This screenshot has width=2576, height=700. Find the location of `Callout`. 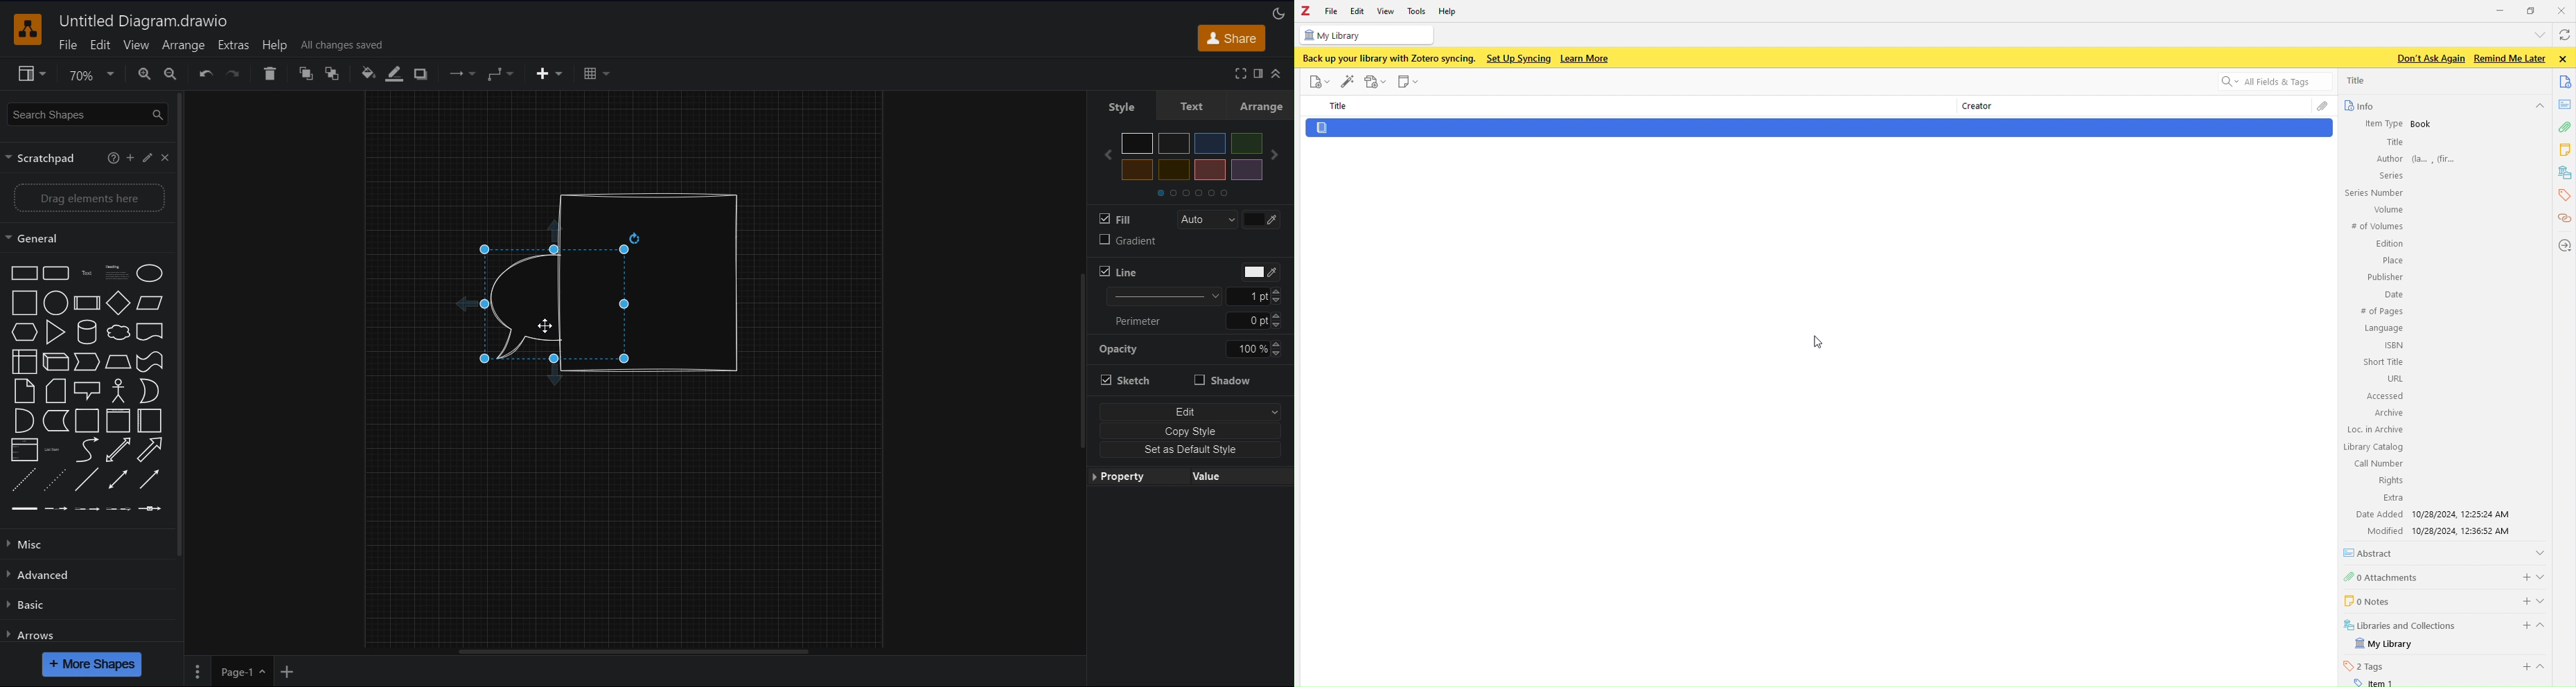

Callout is located at coordinates (88, 391).